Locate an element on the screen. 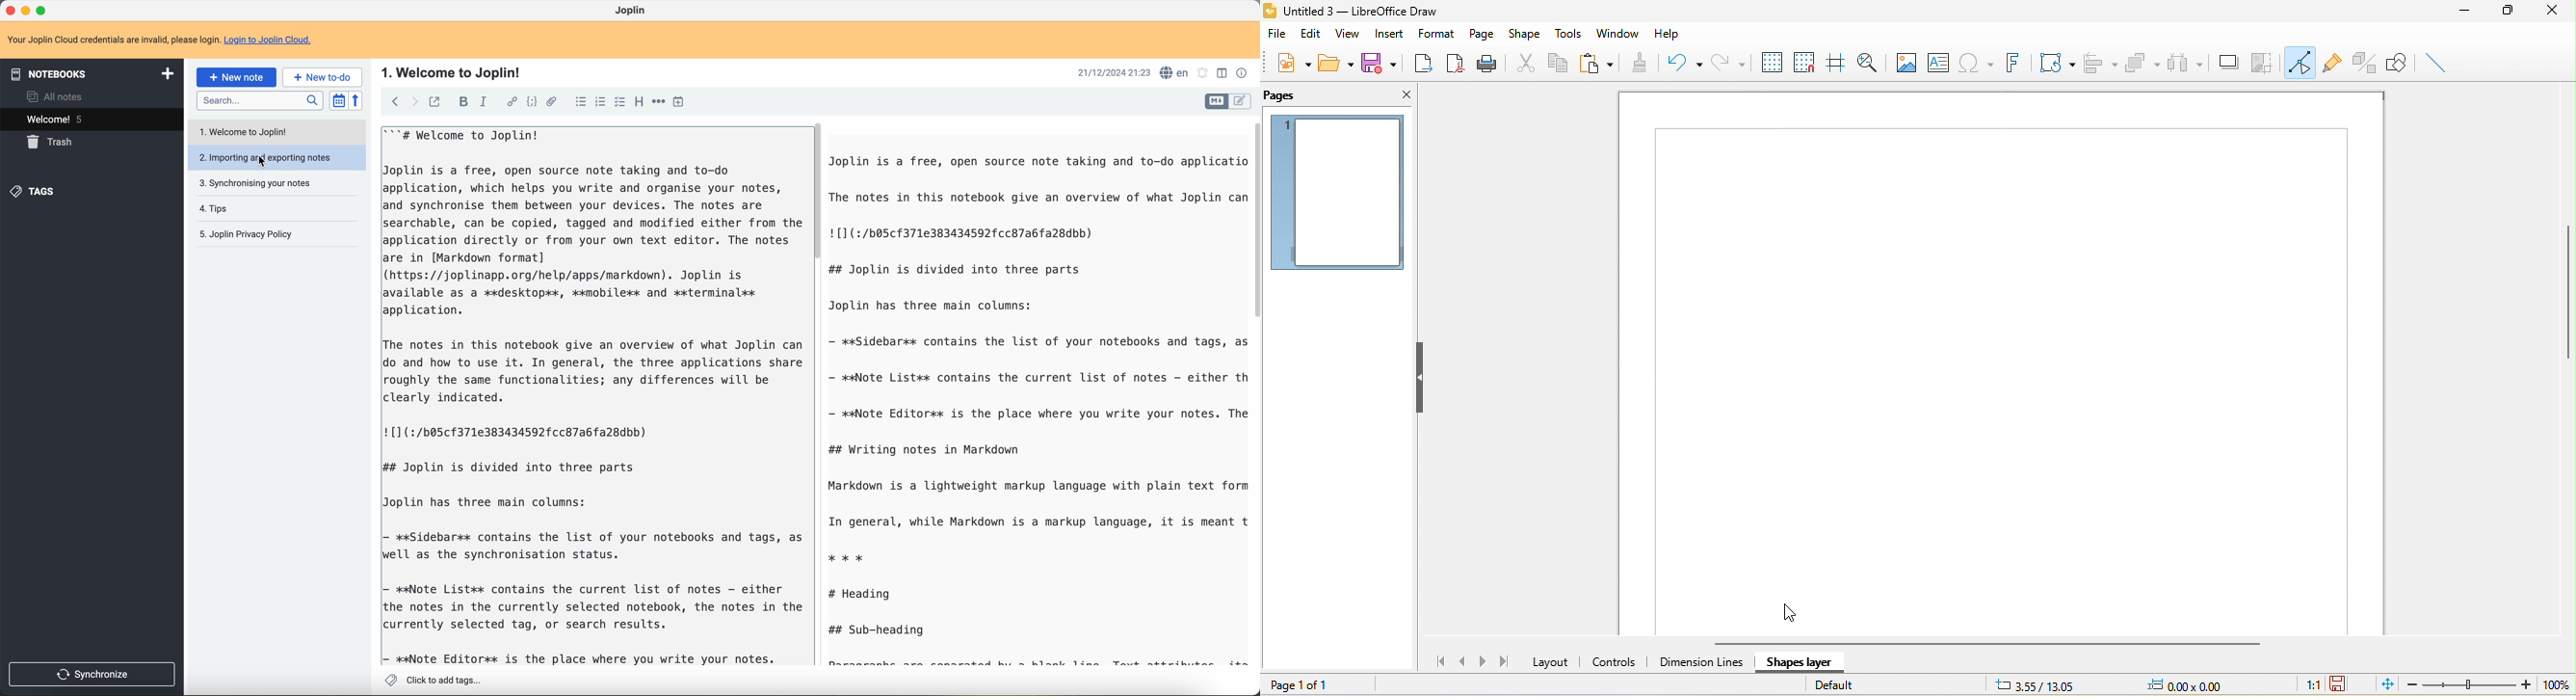  Joplin is a free, open source note talking and to-do application. The notes in this notebook give an overview of what Joplin can… is located at coordinates (1038, 410).